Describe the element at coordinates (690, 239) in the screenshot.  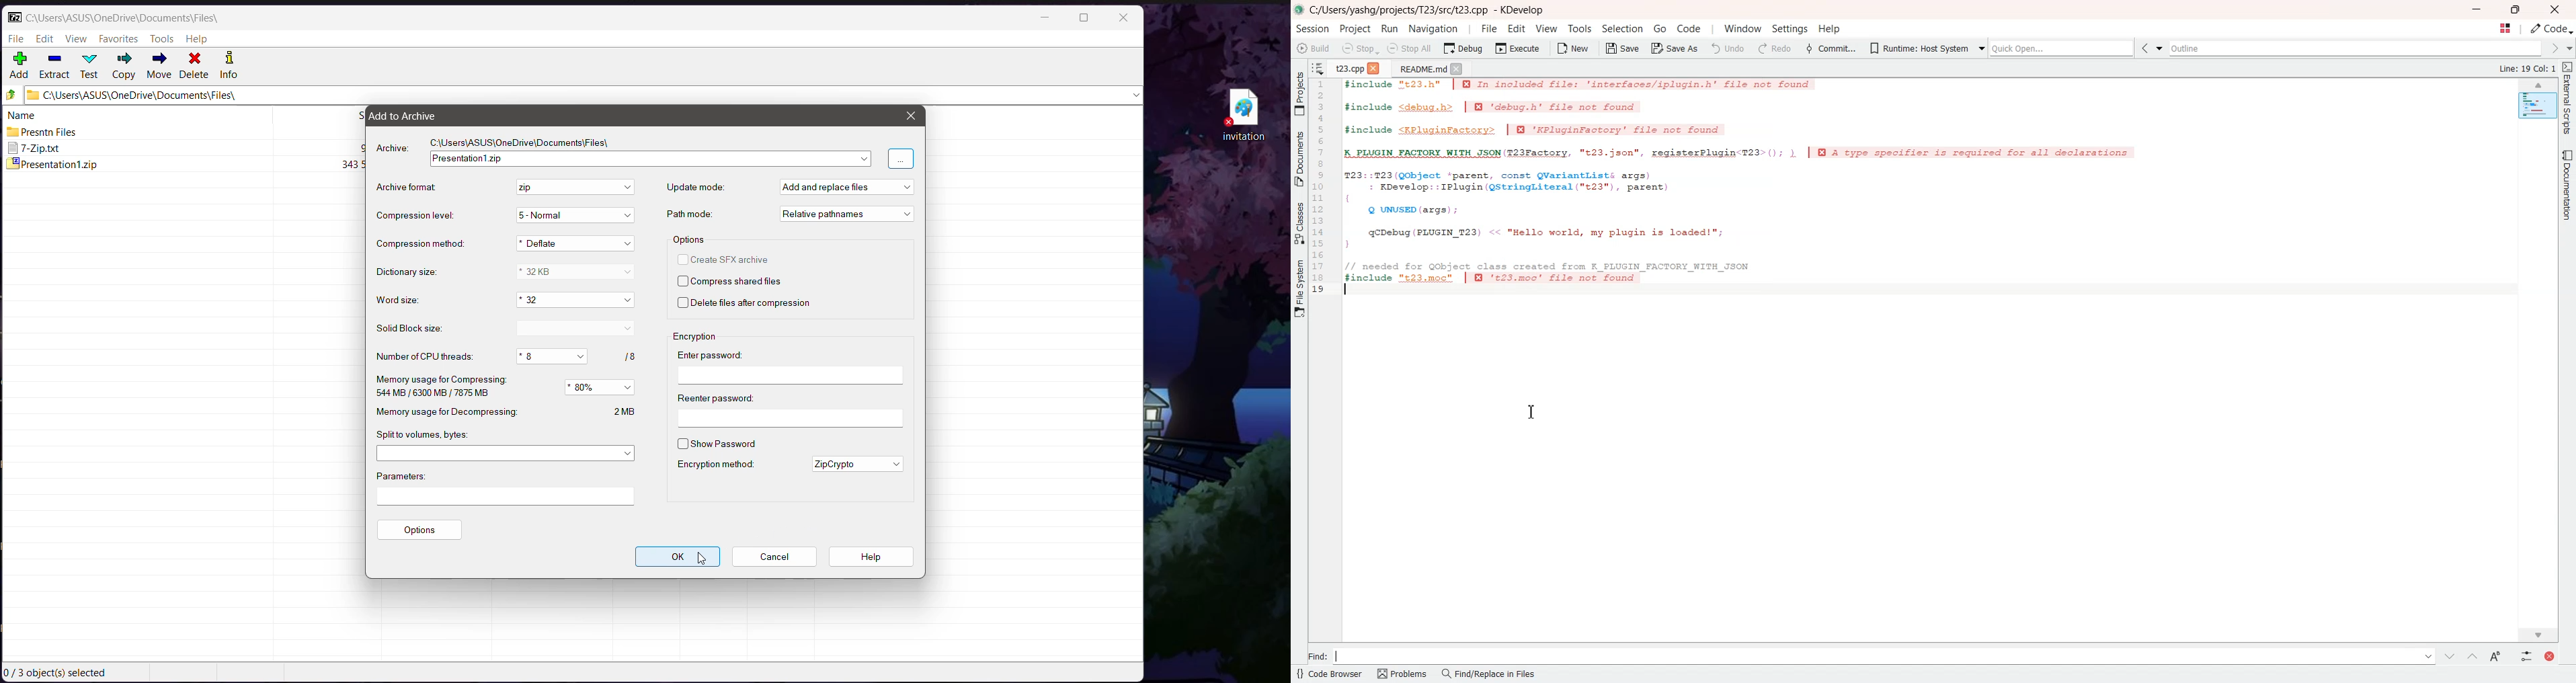
I see `Options` at that location.